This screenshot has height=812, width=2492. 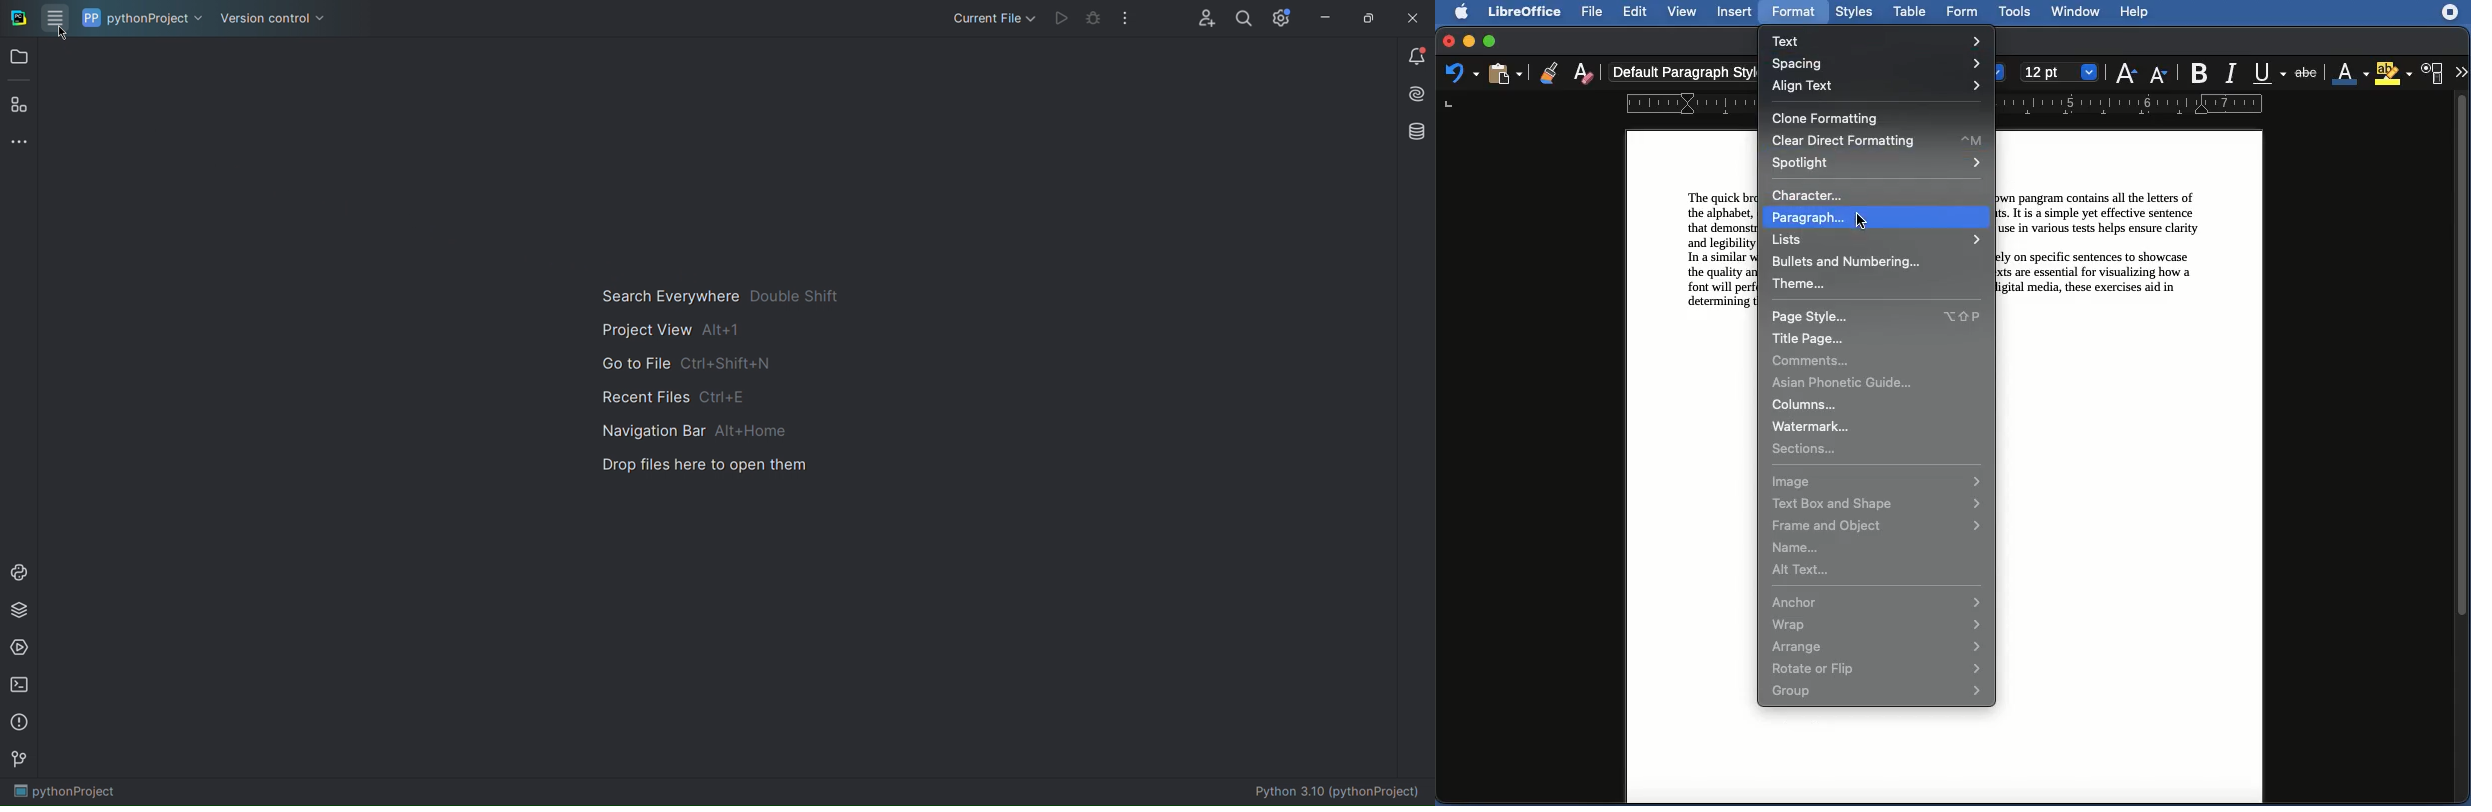 What do you see at coordinates (1283, 17) in the screenshot?
I see `Settings` at bounding box center [1283, 17].